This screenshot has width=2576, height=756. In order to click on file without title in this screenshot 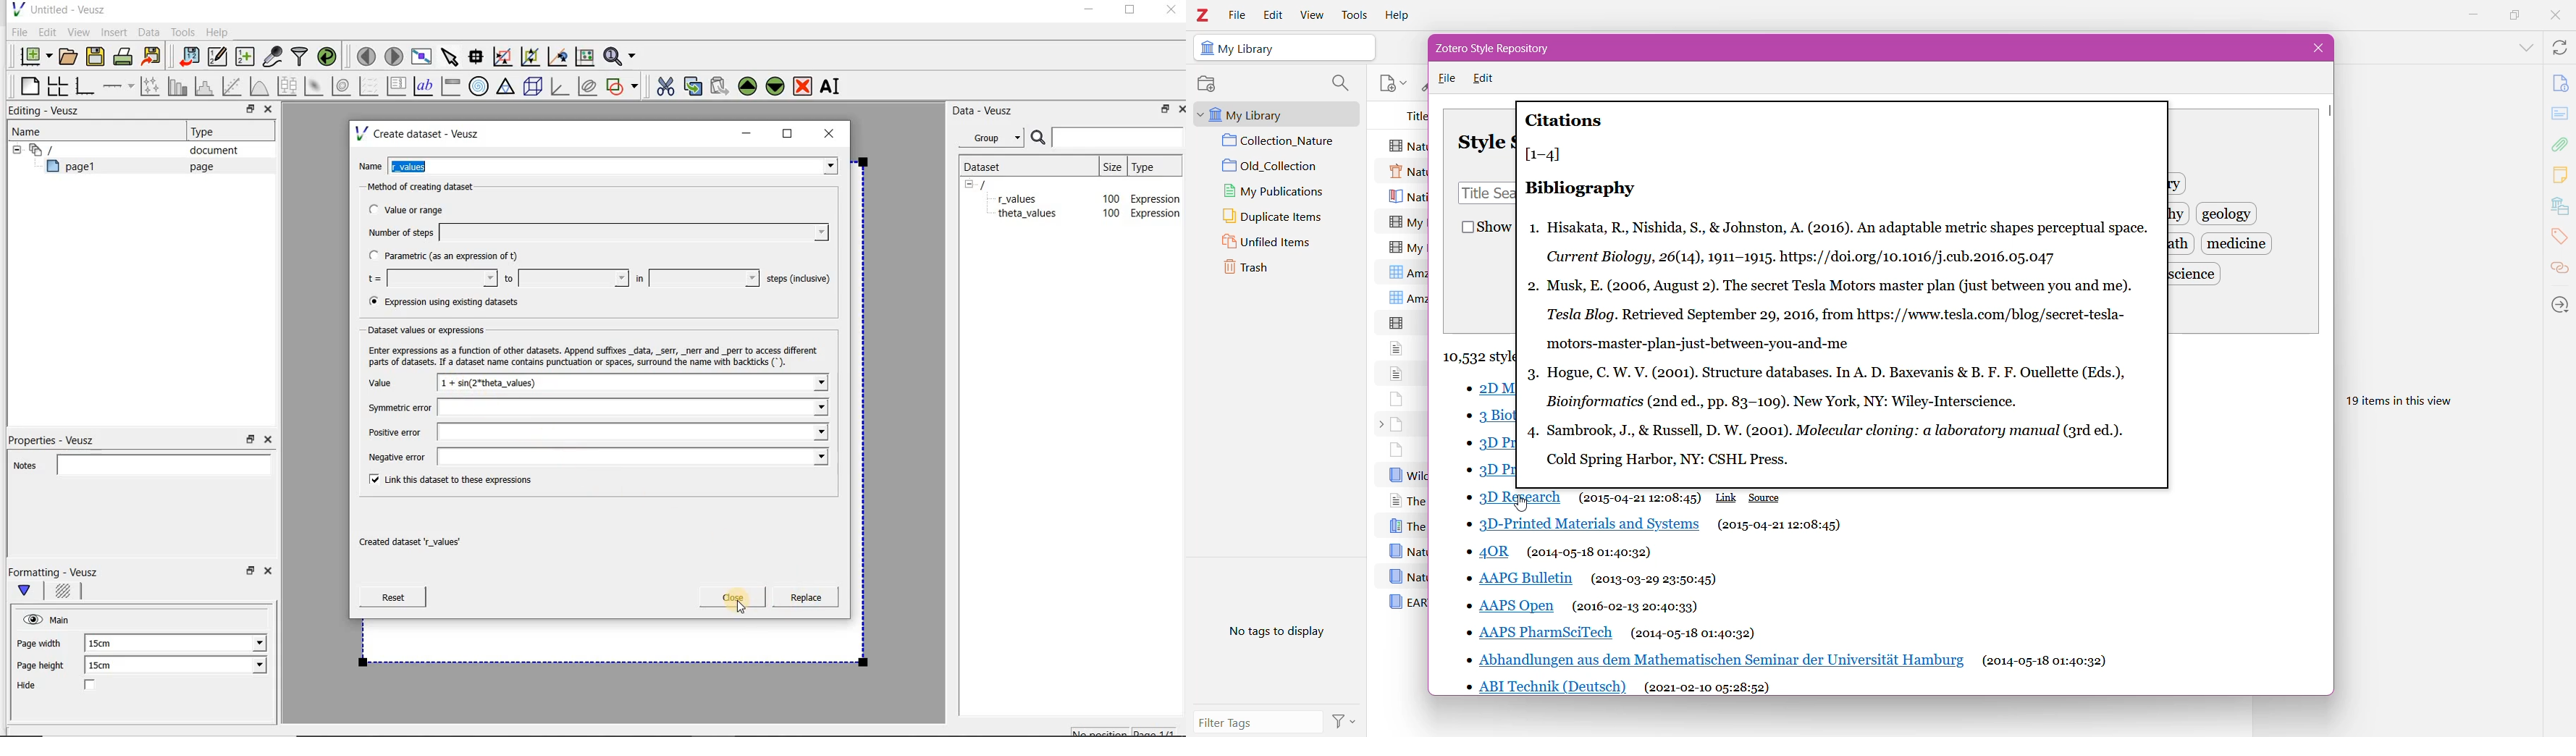, I will do `click(1397, 397)`.